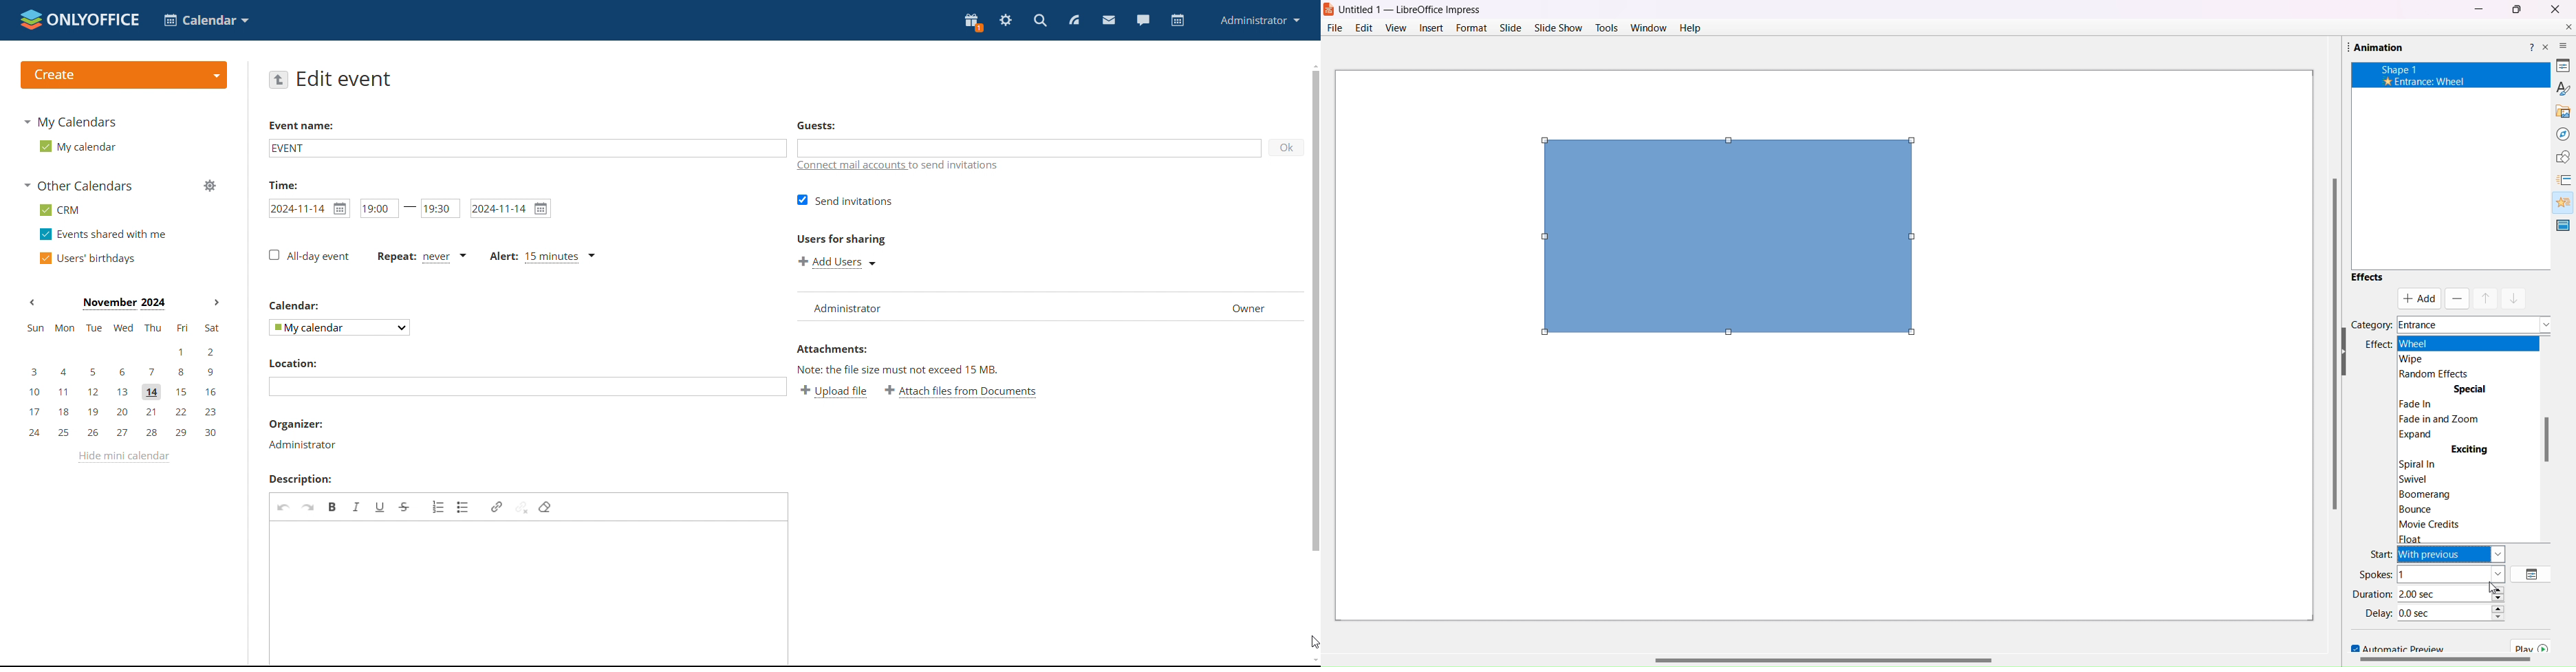 The height and width of the screenshot is (672, 2576). What do you see at coordinates (2443, 611) in the screenshot?
I see `Time` at bounding box center [2443, 611].